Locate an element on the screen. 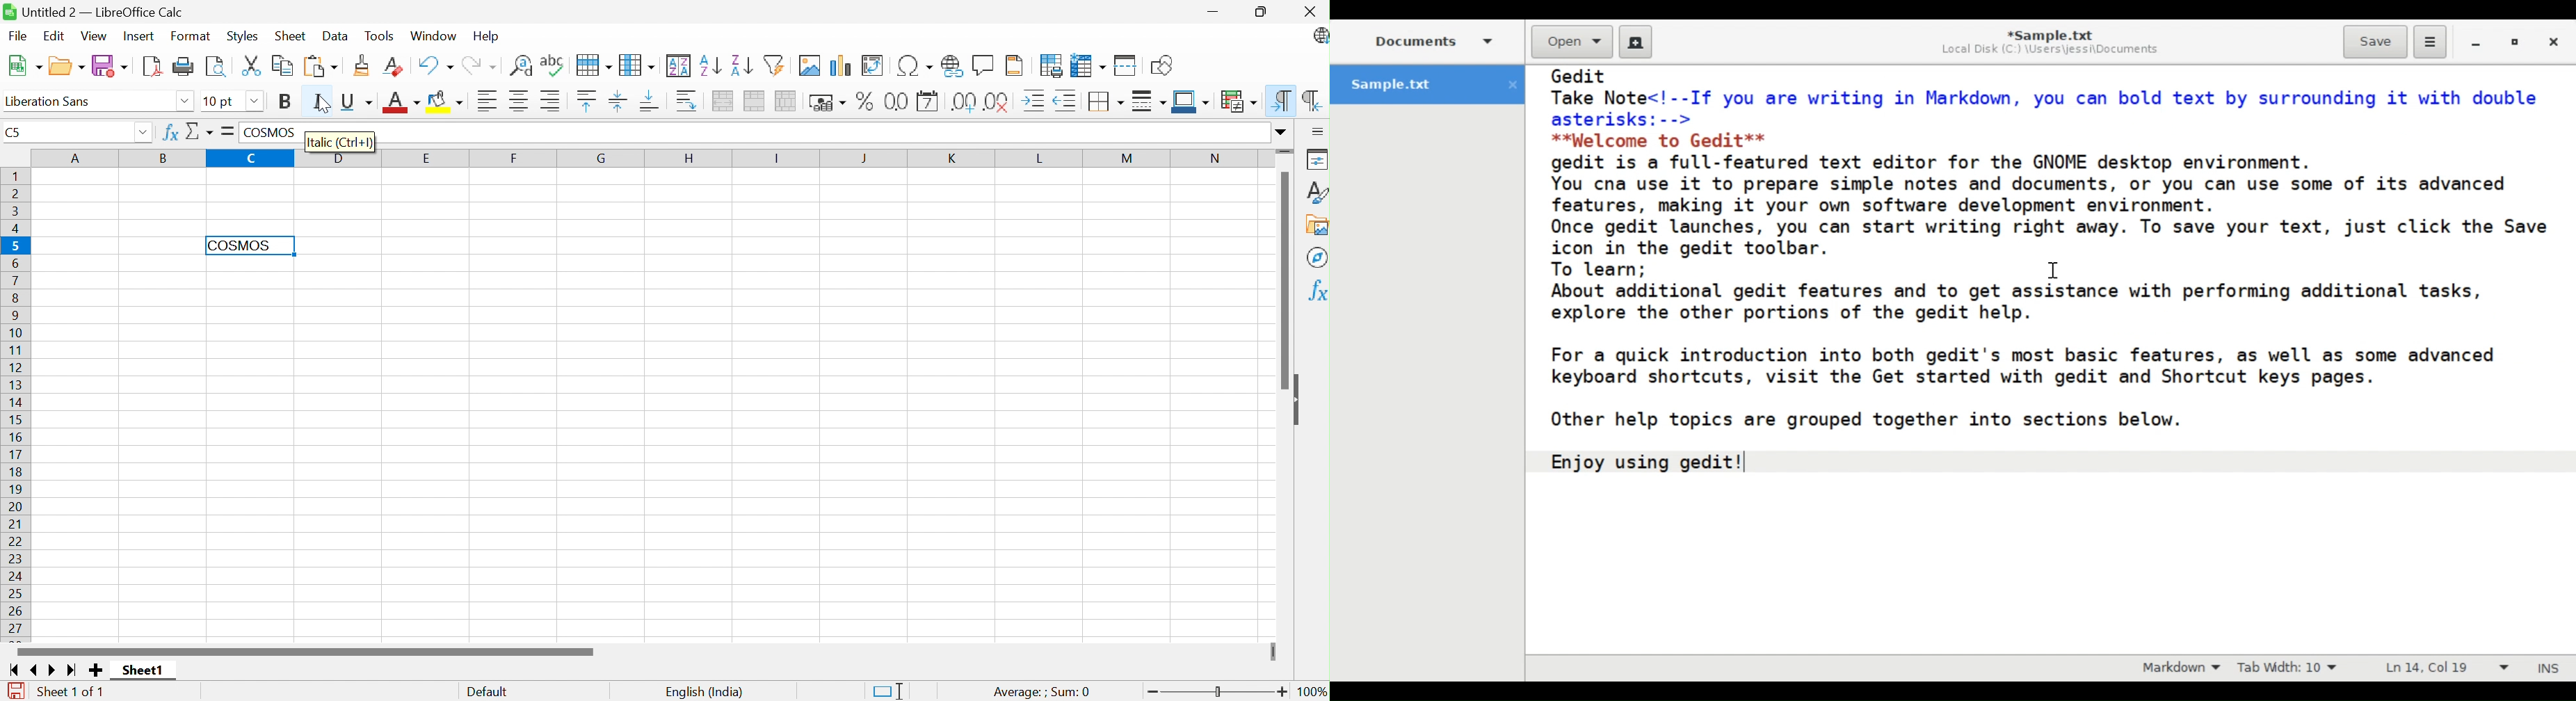  Background color is located at coordinates (447, 99).